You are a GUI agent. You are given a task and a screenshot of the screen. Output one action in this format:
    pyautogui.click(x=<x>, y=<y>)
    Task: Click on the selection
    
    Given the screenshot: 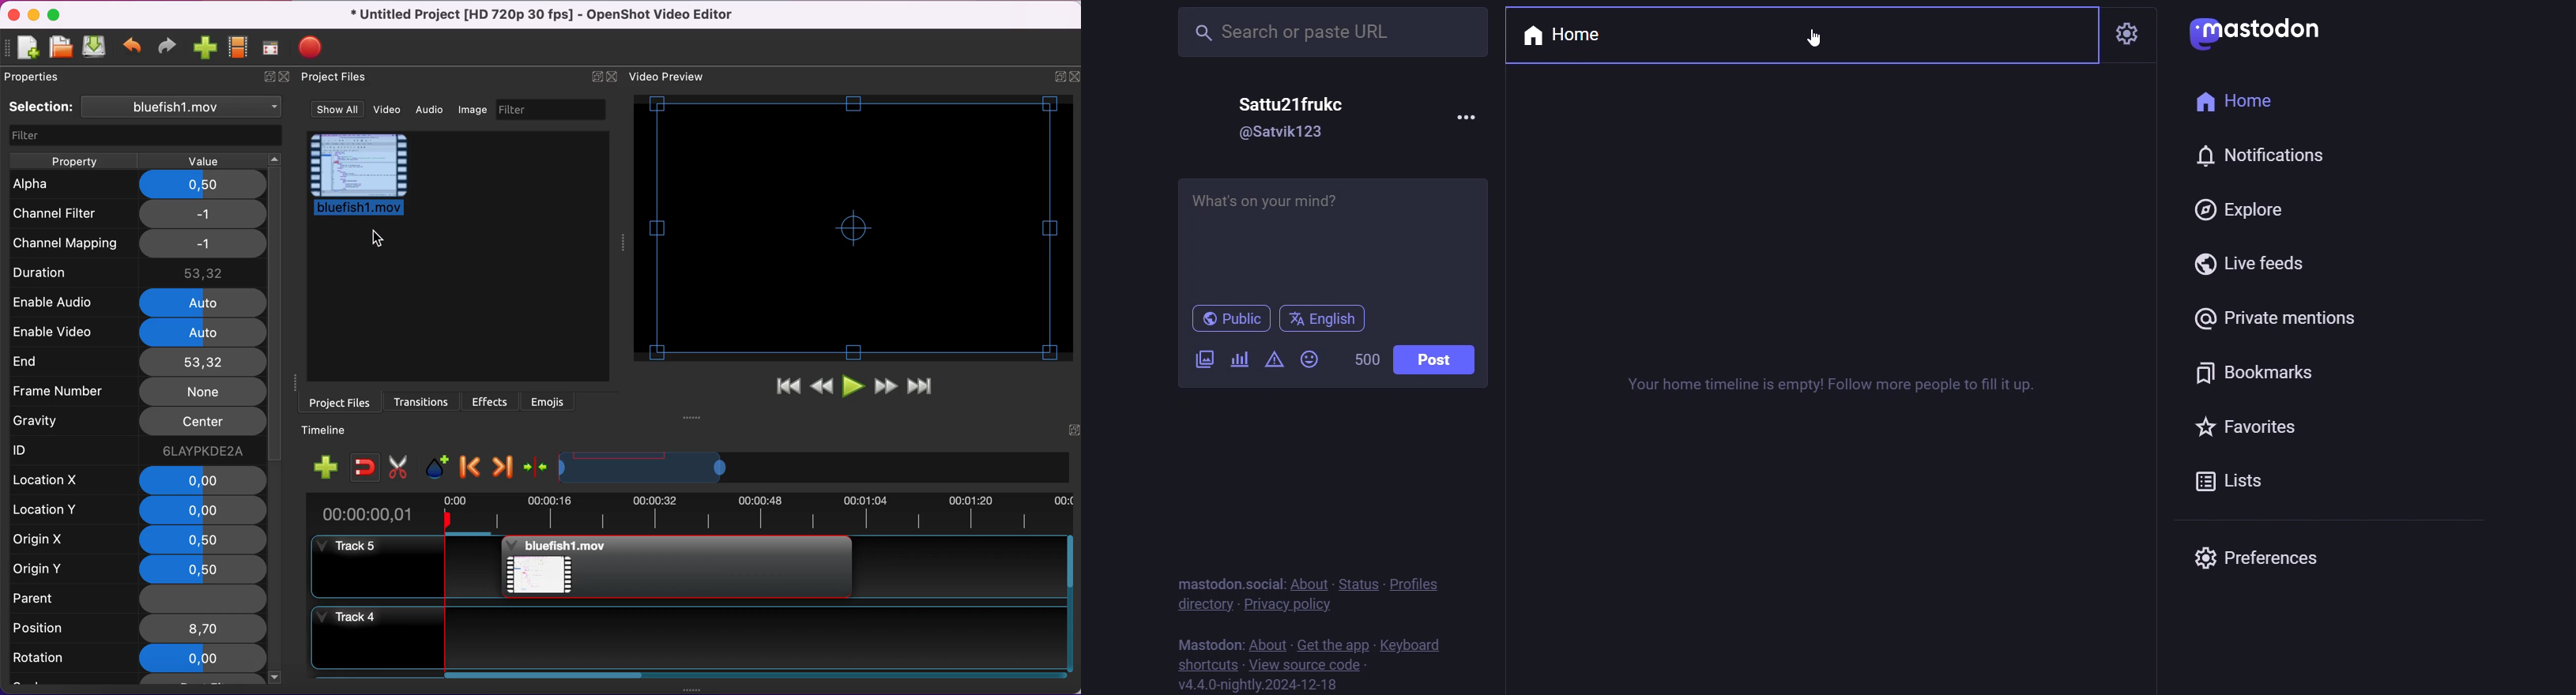 What is the action you would take?
    pyautogui.click(x=147, y=108)
    